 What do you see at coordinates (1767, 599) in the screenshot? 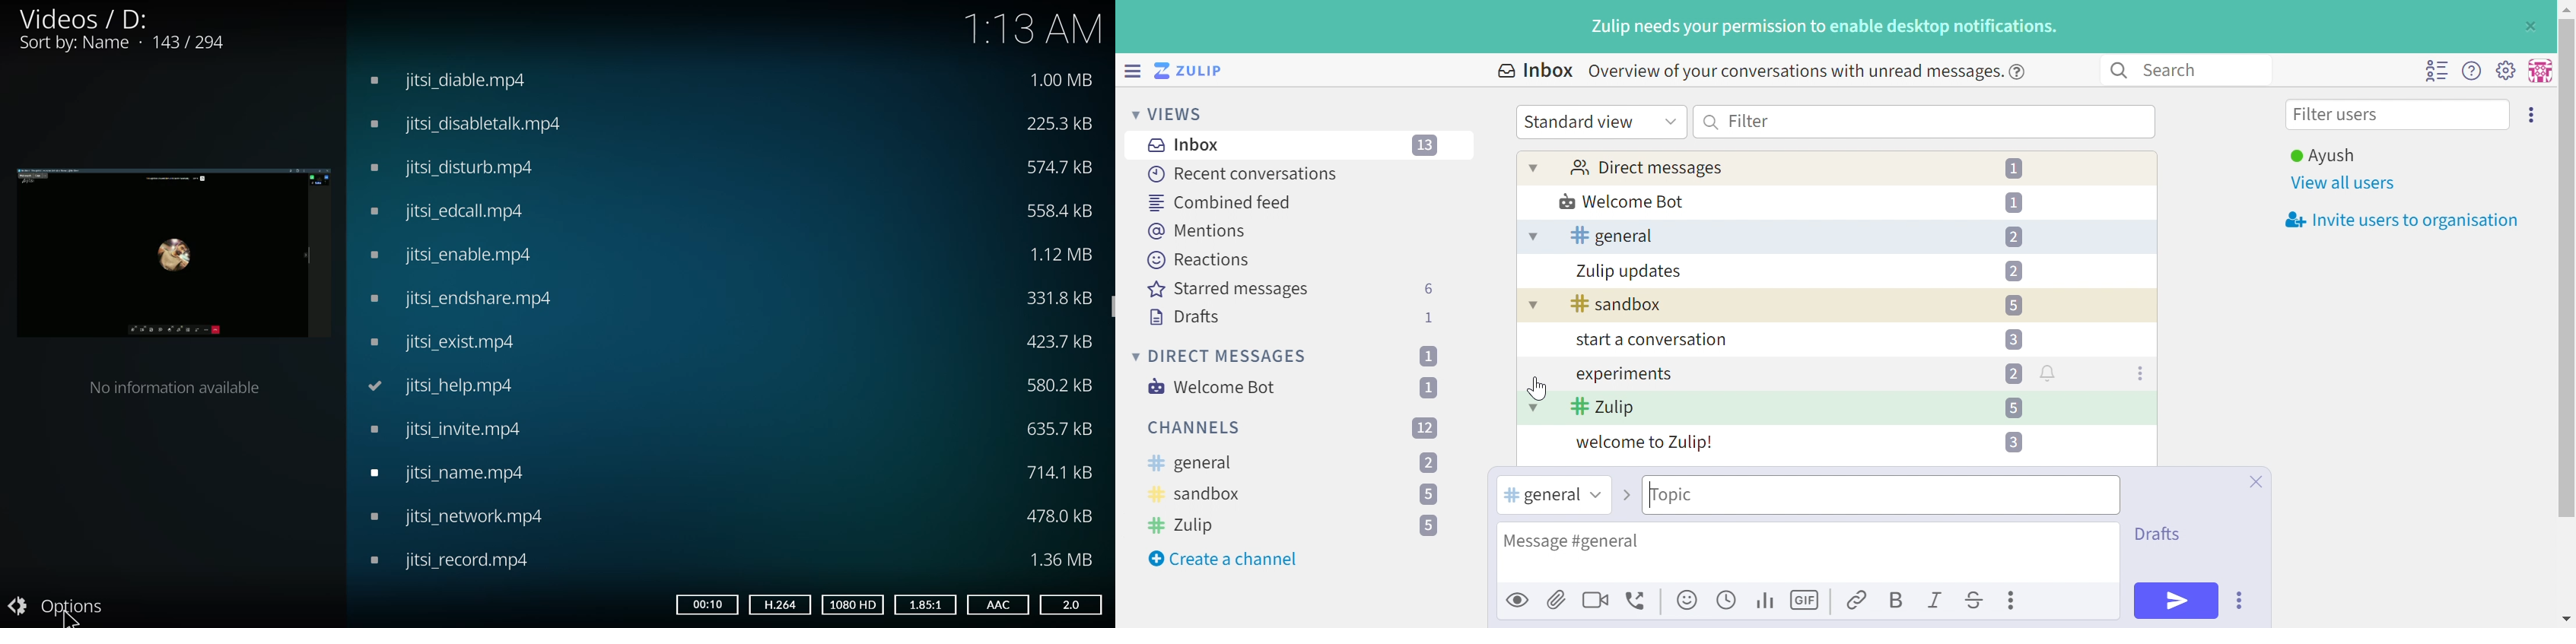
I see `Polls` at bounding box center [1767, 599].